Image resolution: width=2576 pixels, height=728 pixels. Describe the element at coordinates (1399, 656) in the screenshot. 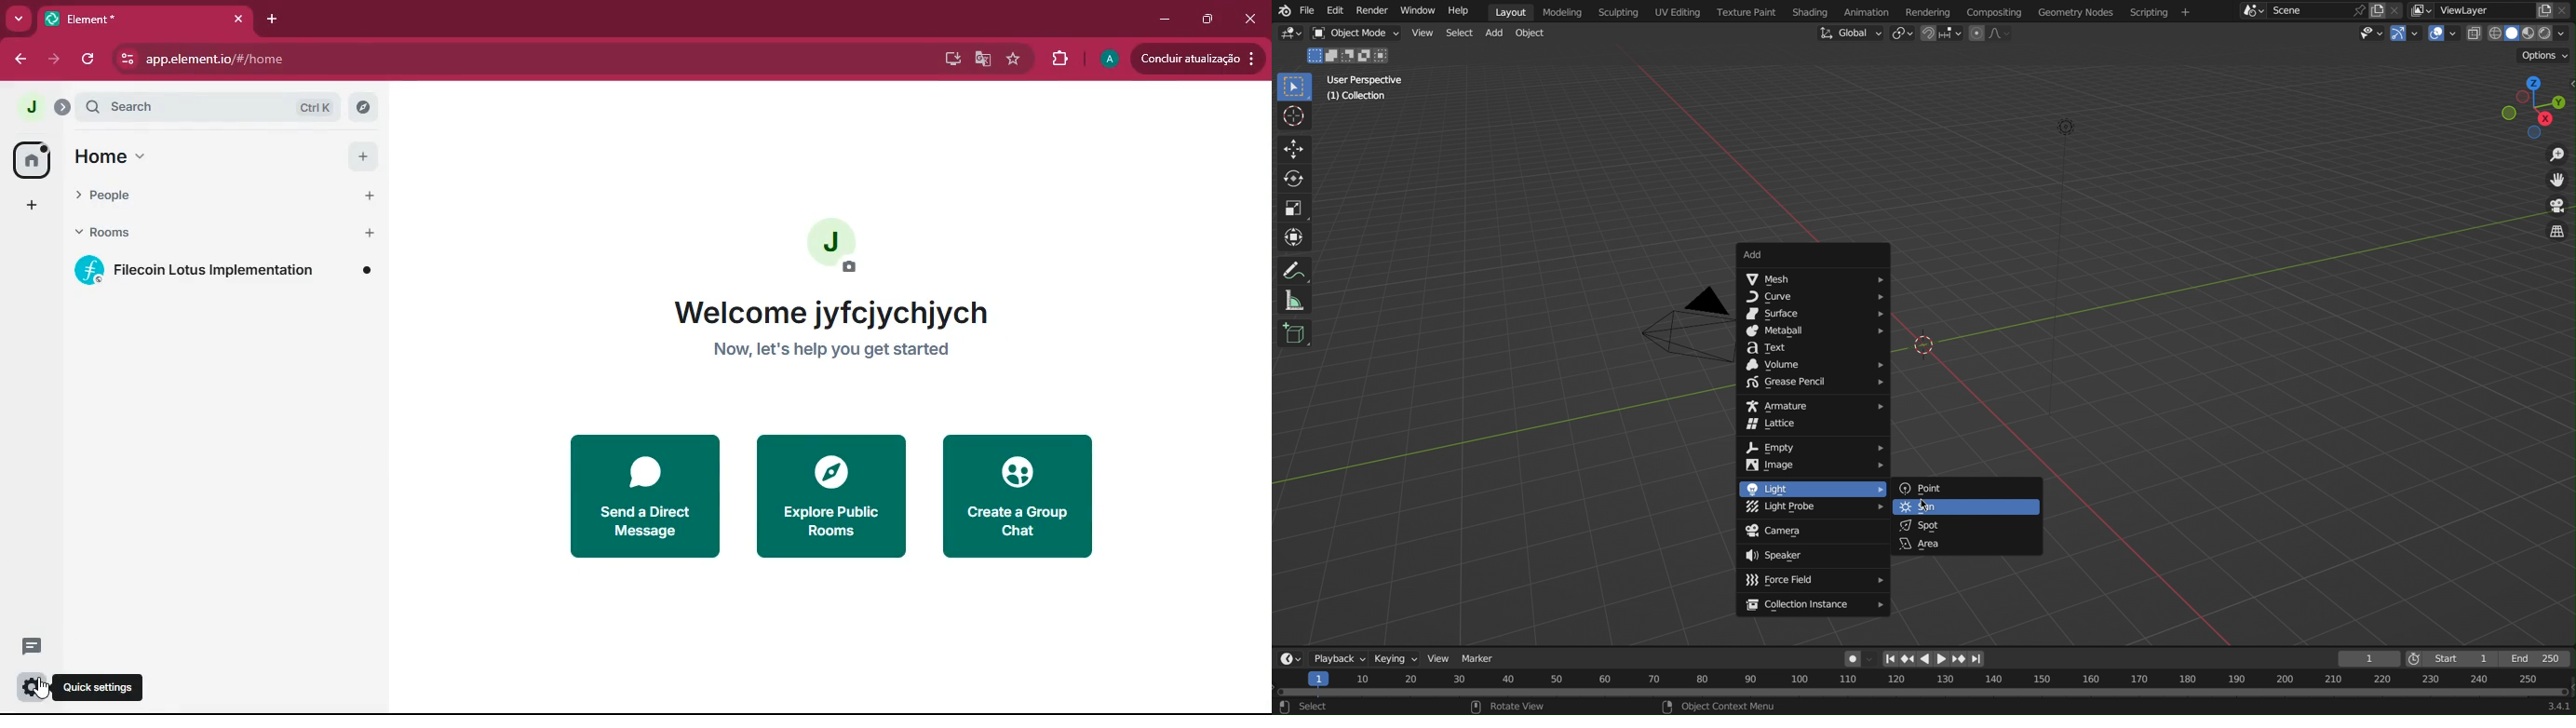

I see `Keying` at that location.